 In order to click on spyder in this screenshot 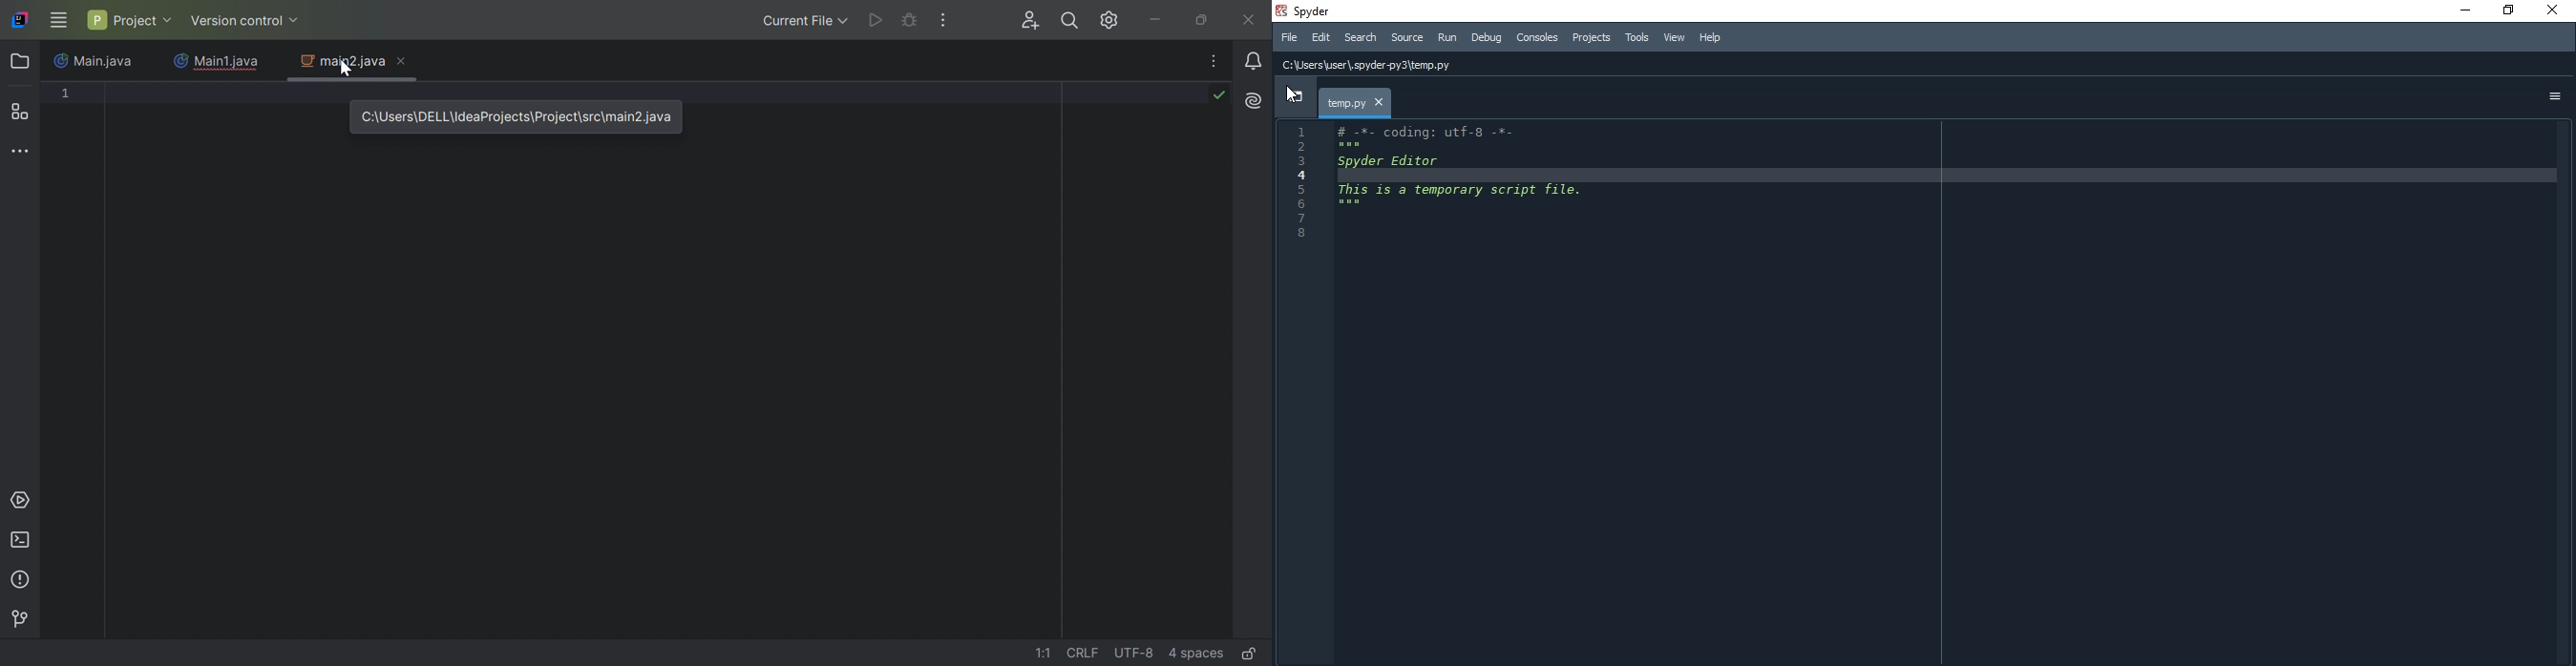, I will do `click(1320, 10)`.